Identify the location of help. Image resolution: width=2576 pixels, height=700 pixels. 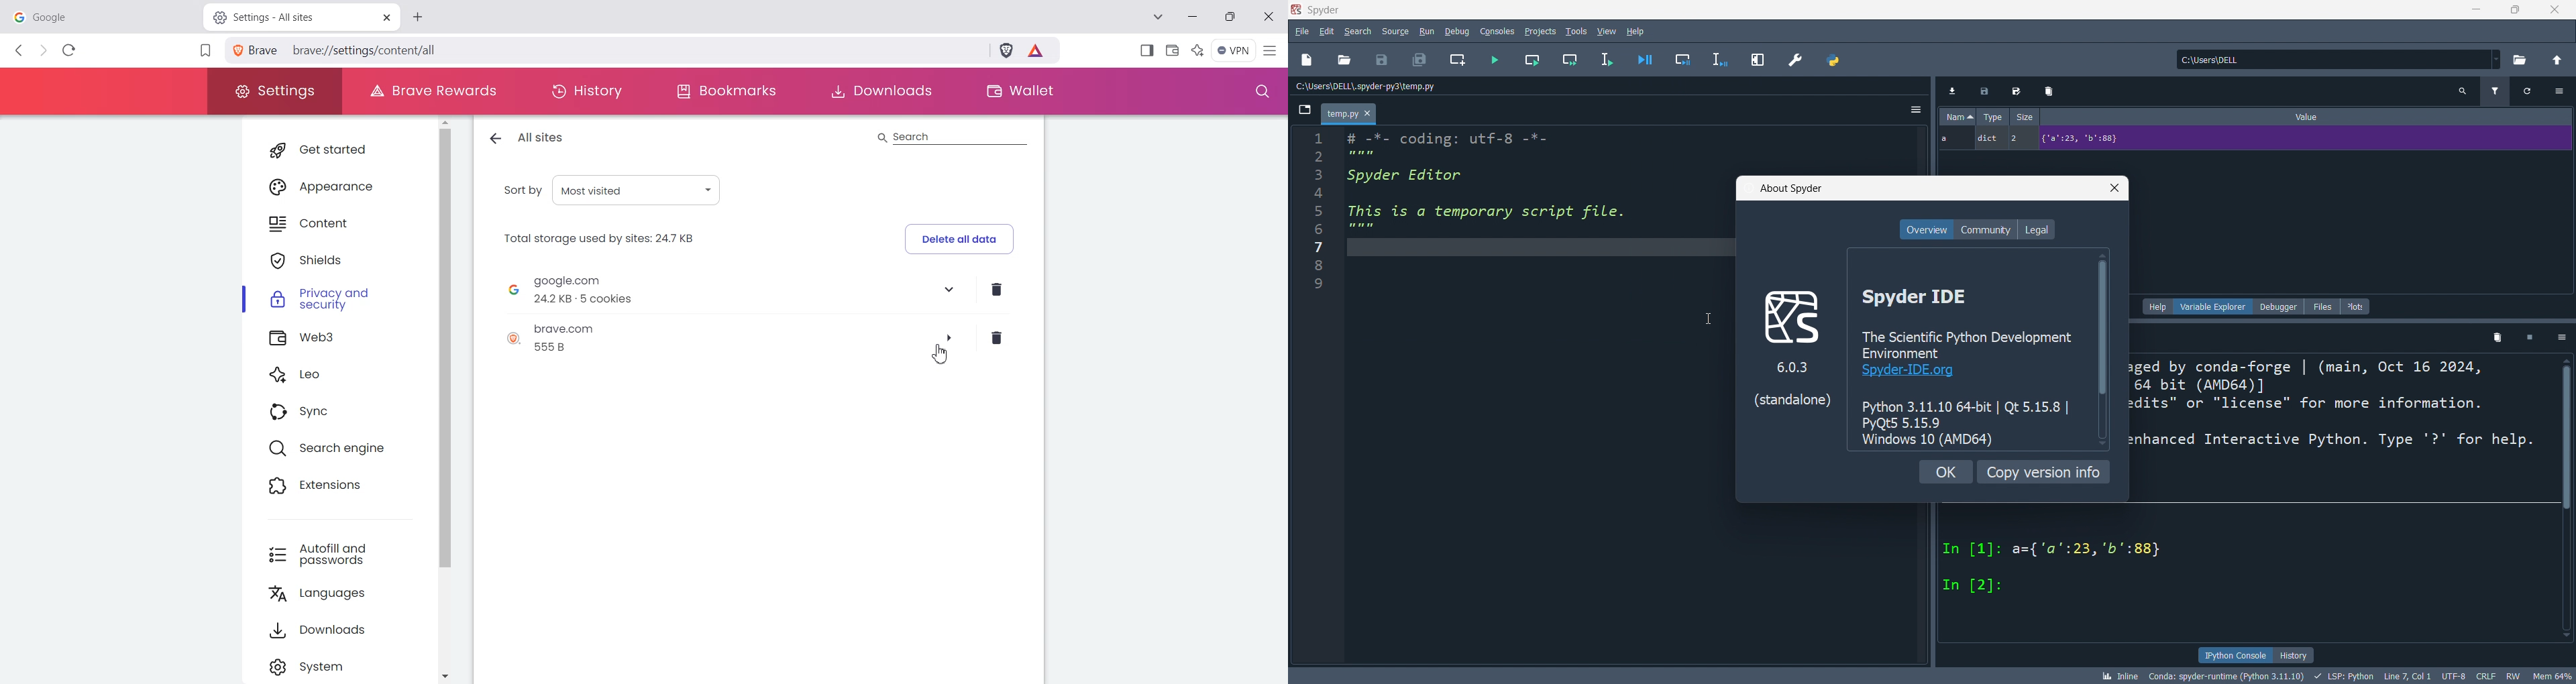
(1638, 33).